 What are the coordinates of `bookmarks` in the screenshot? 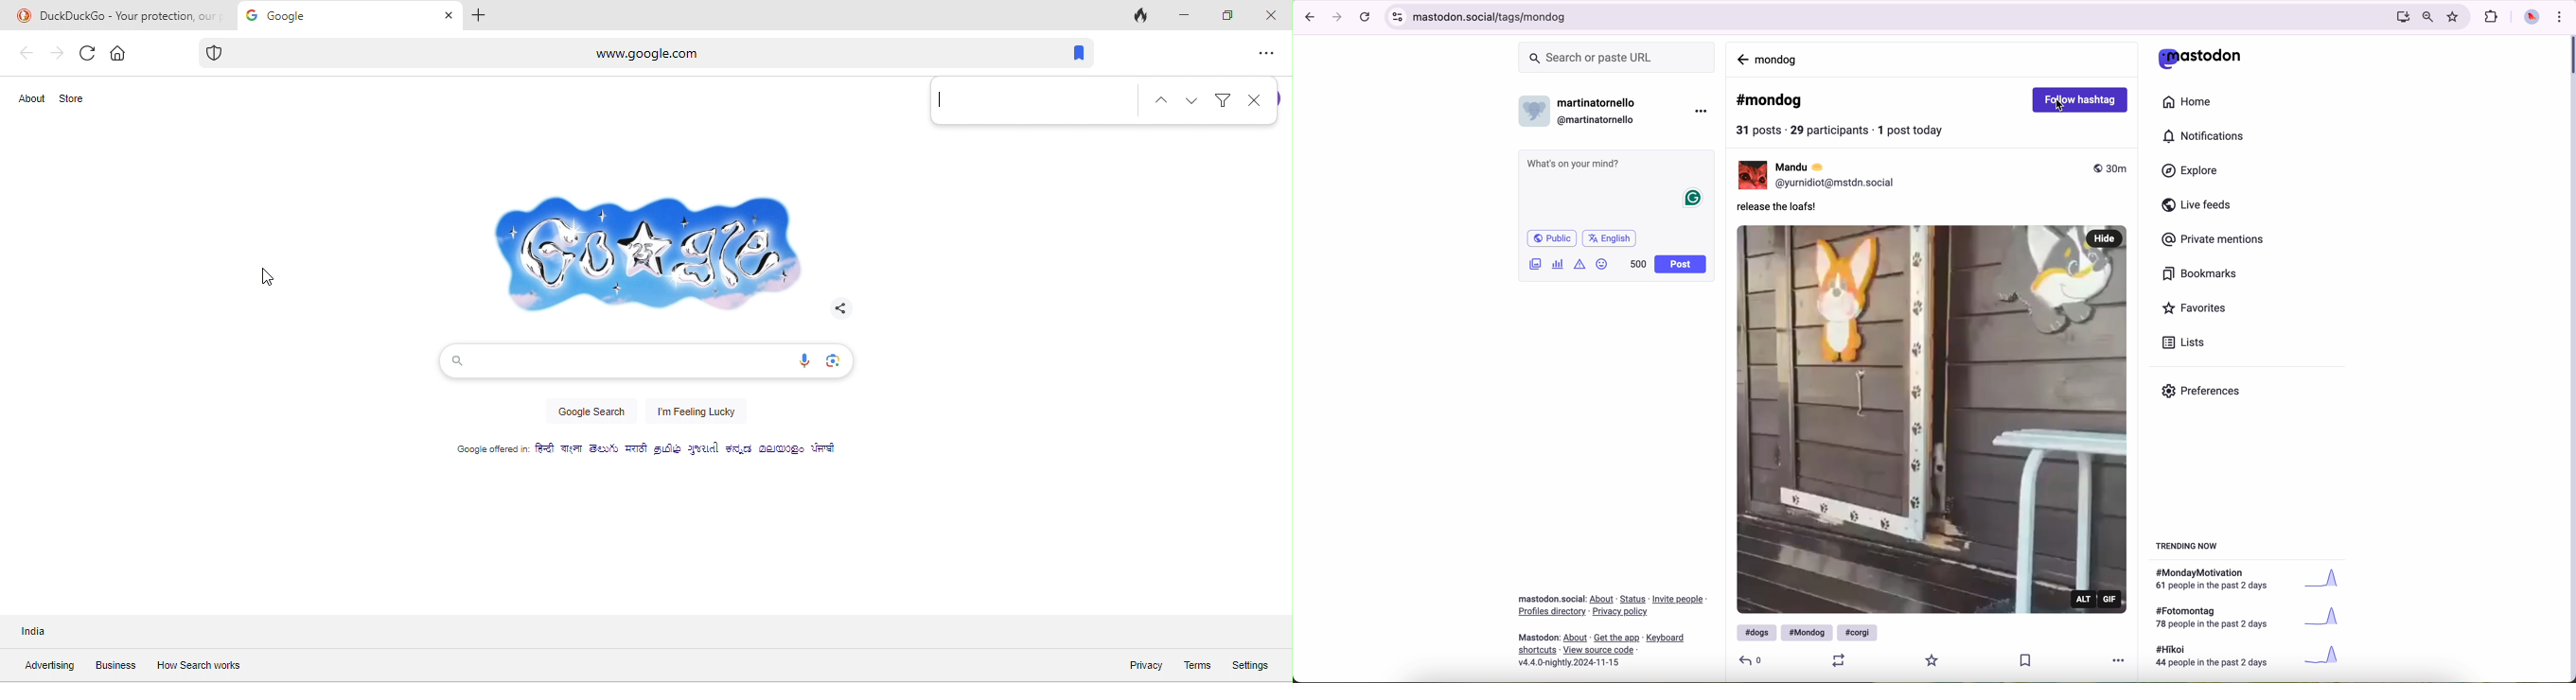 It's located at (2201, 274).